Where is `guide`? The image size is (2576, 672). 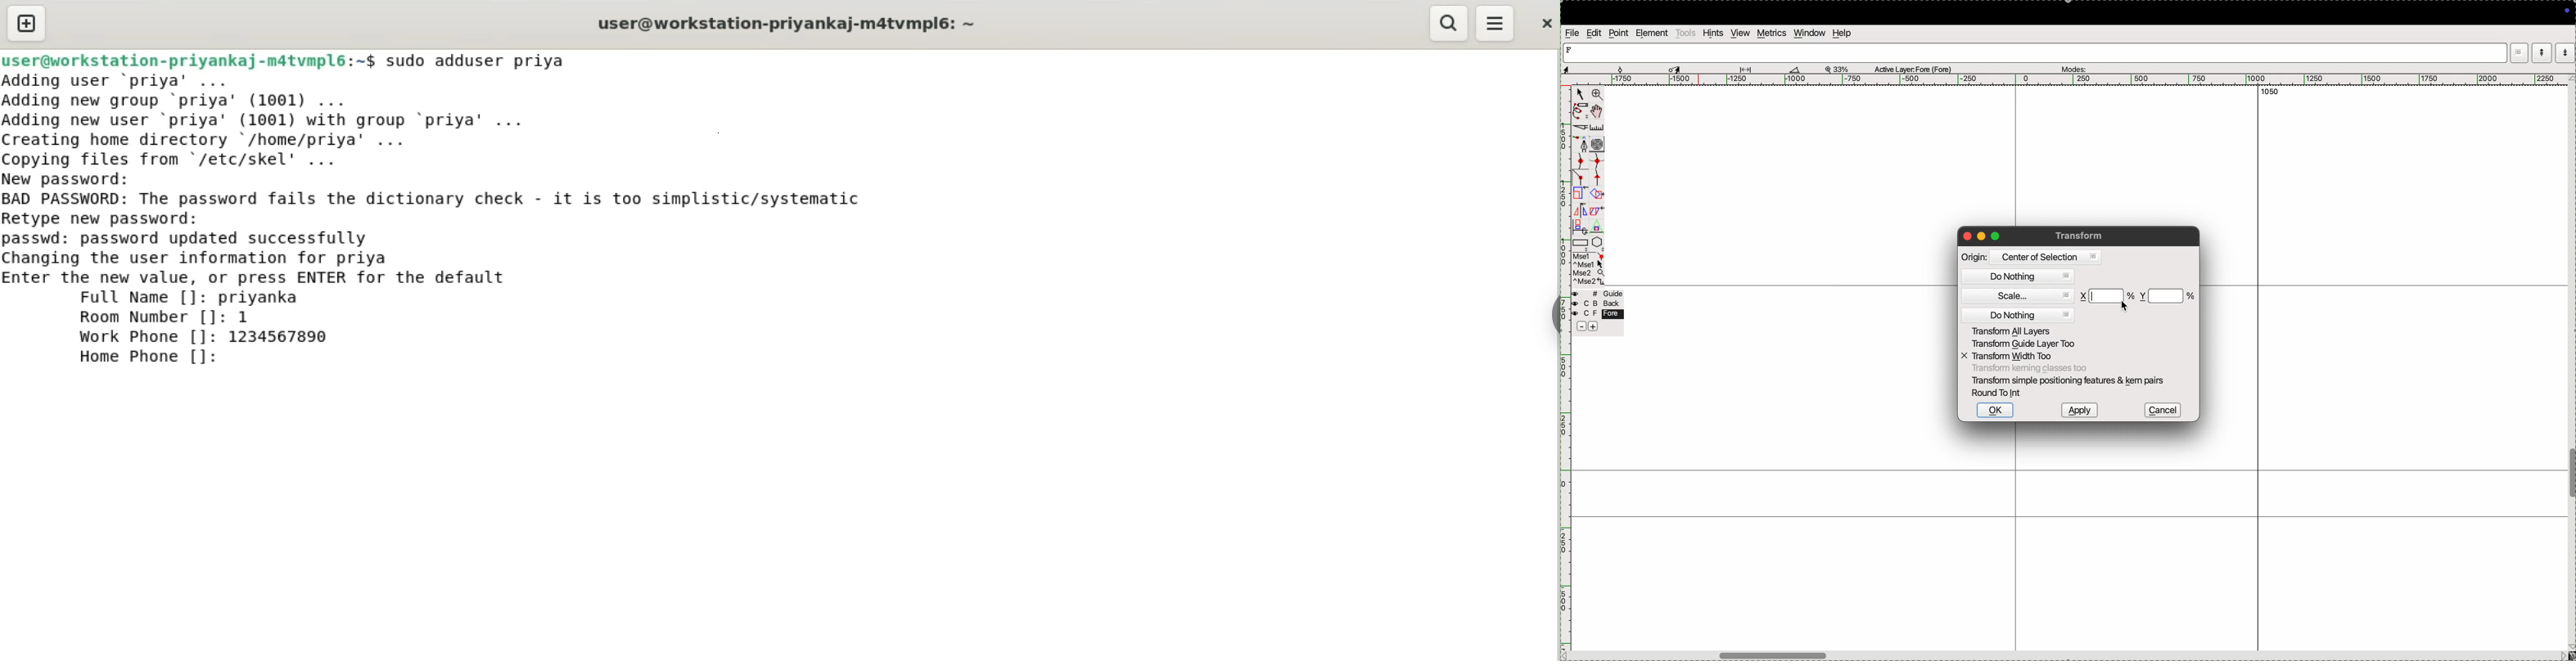
guide is located at coordinates (1600, 294).